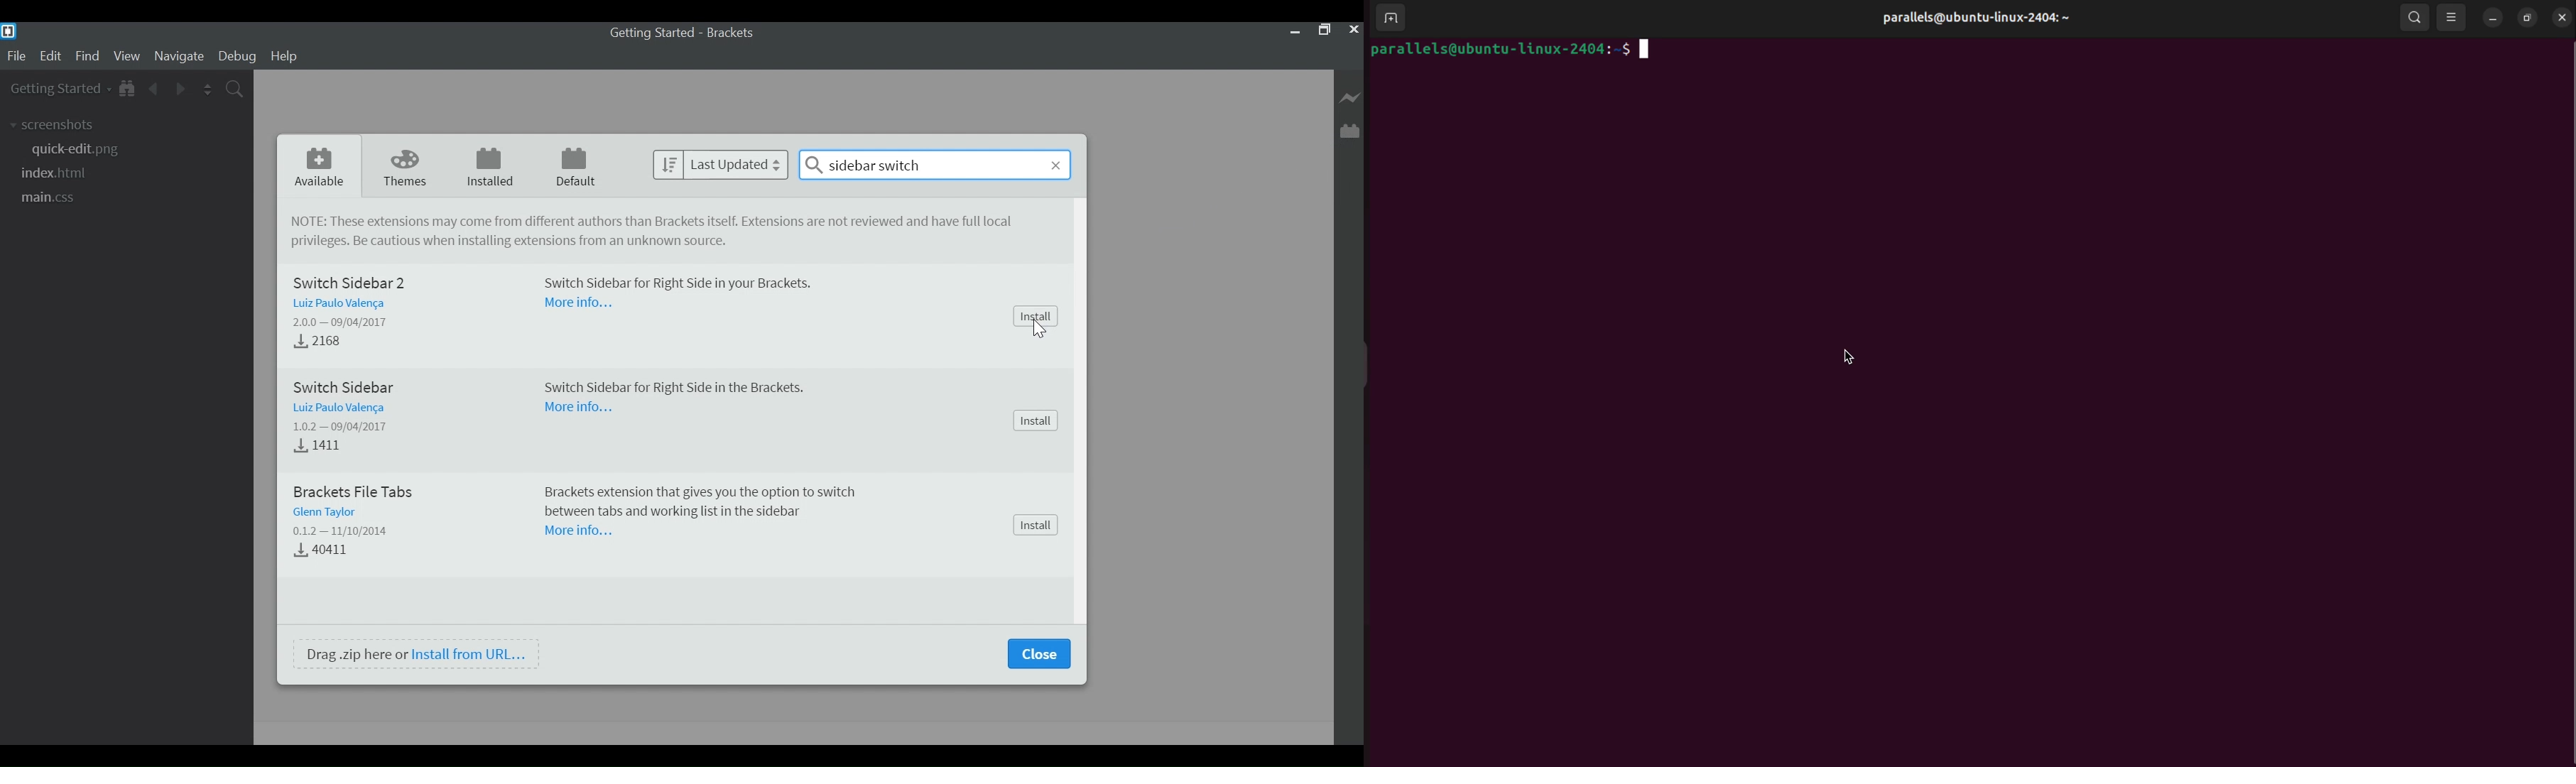  Describe the element at coordinates (180, 57) in the screenshot. I see `Navigate` at that location.